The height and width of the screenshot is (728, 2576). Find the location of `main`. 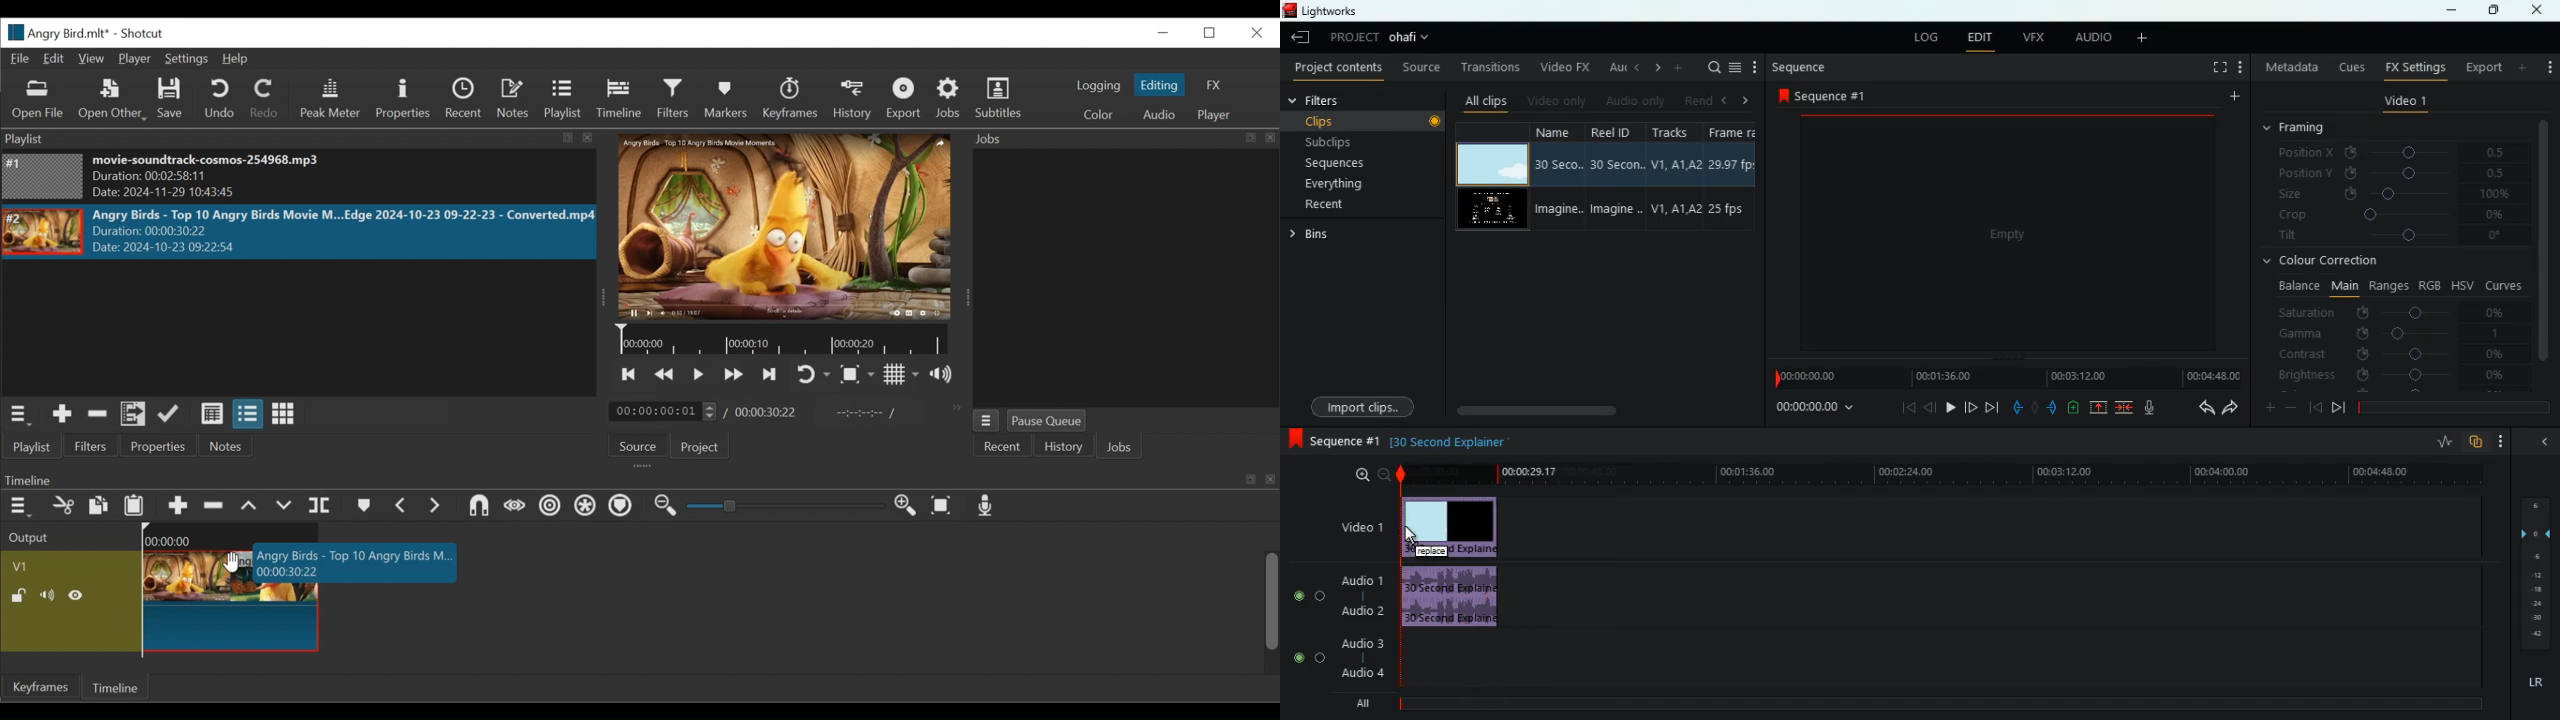

main is located at coordinates (2344, 285).